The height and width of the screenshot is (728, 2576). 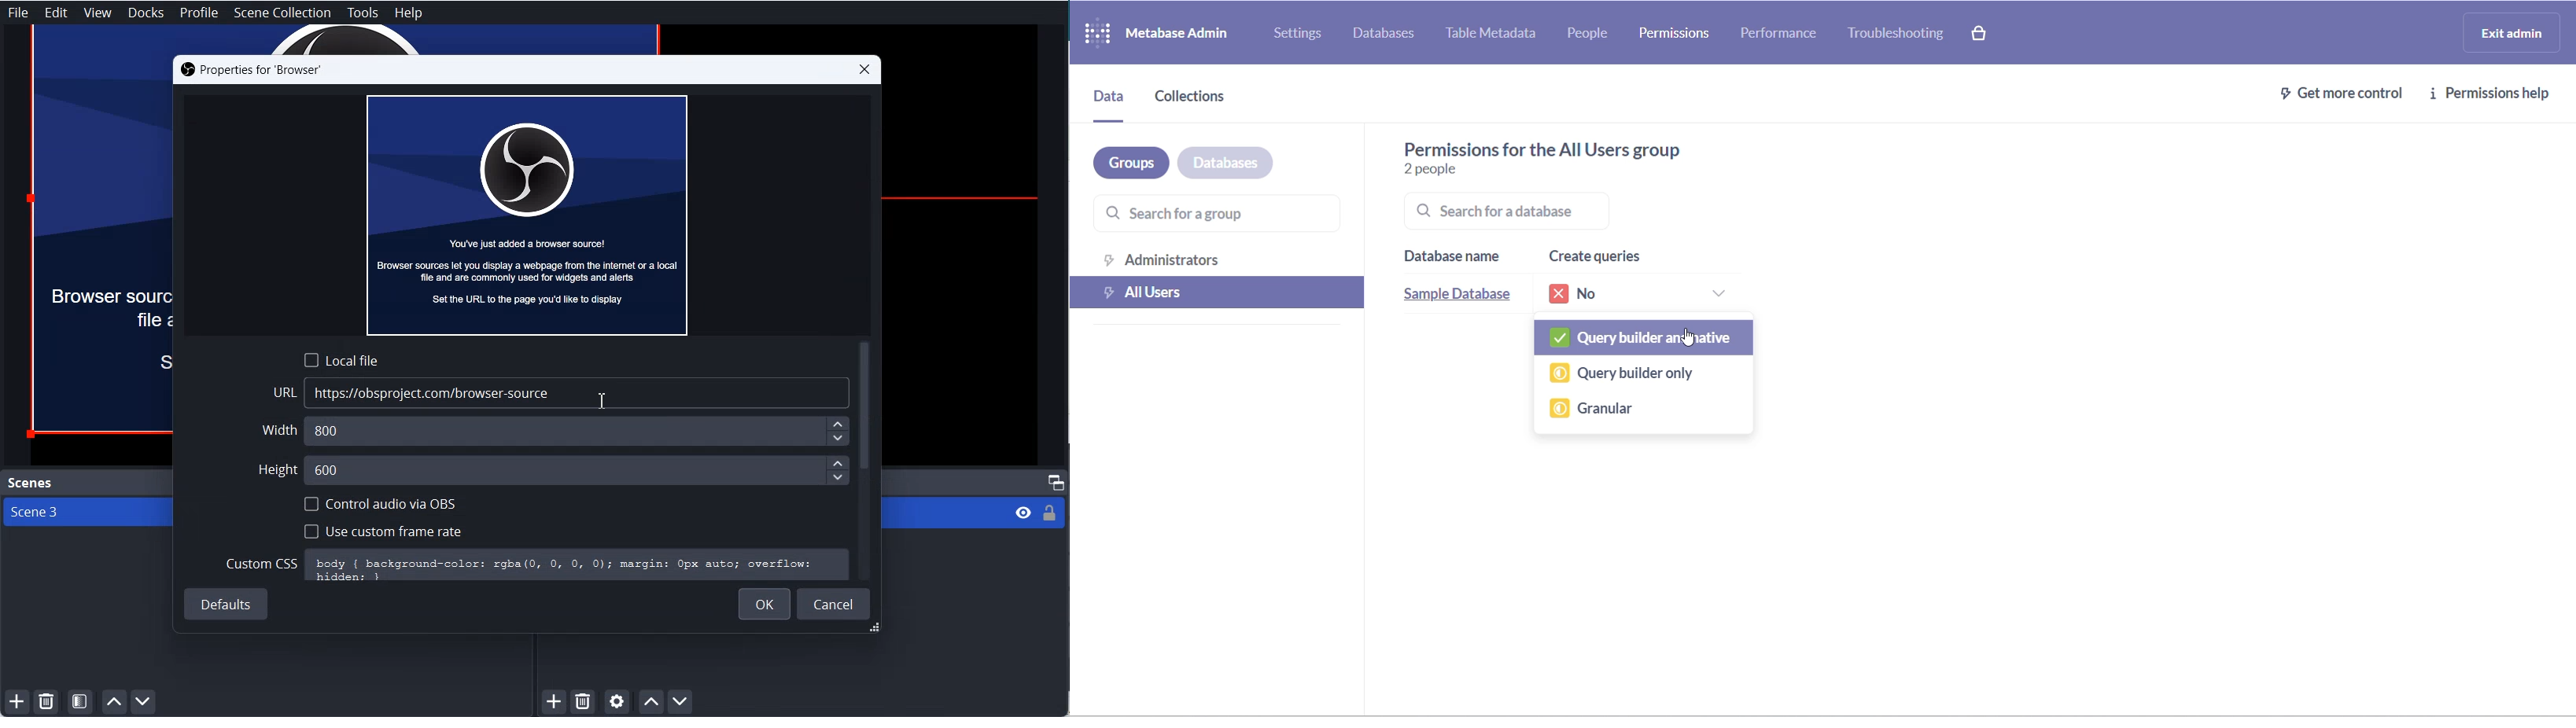 I want to click on Open Scene filter, so click(x=80, y=702).